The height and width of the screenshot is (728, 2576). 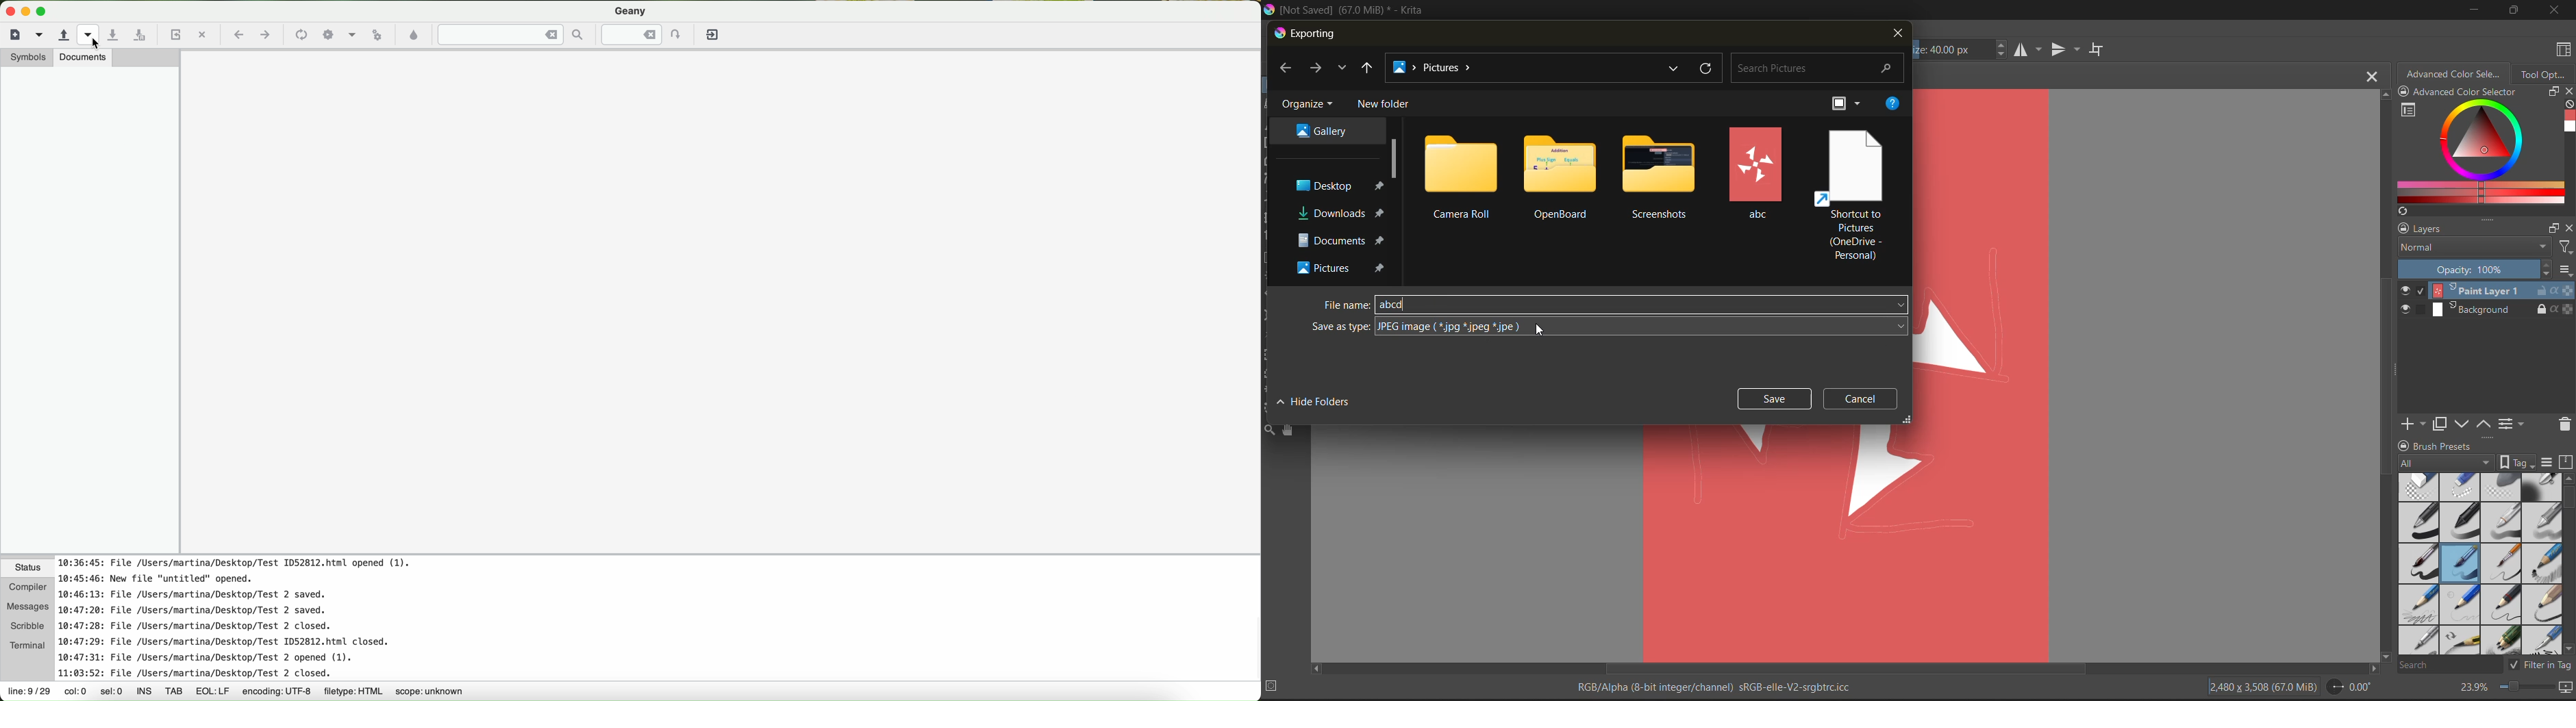 I want to click on storage resources, so click(x=2567, y=463).